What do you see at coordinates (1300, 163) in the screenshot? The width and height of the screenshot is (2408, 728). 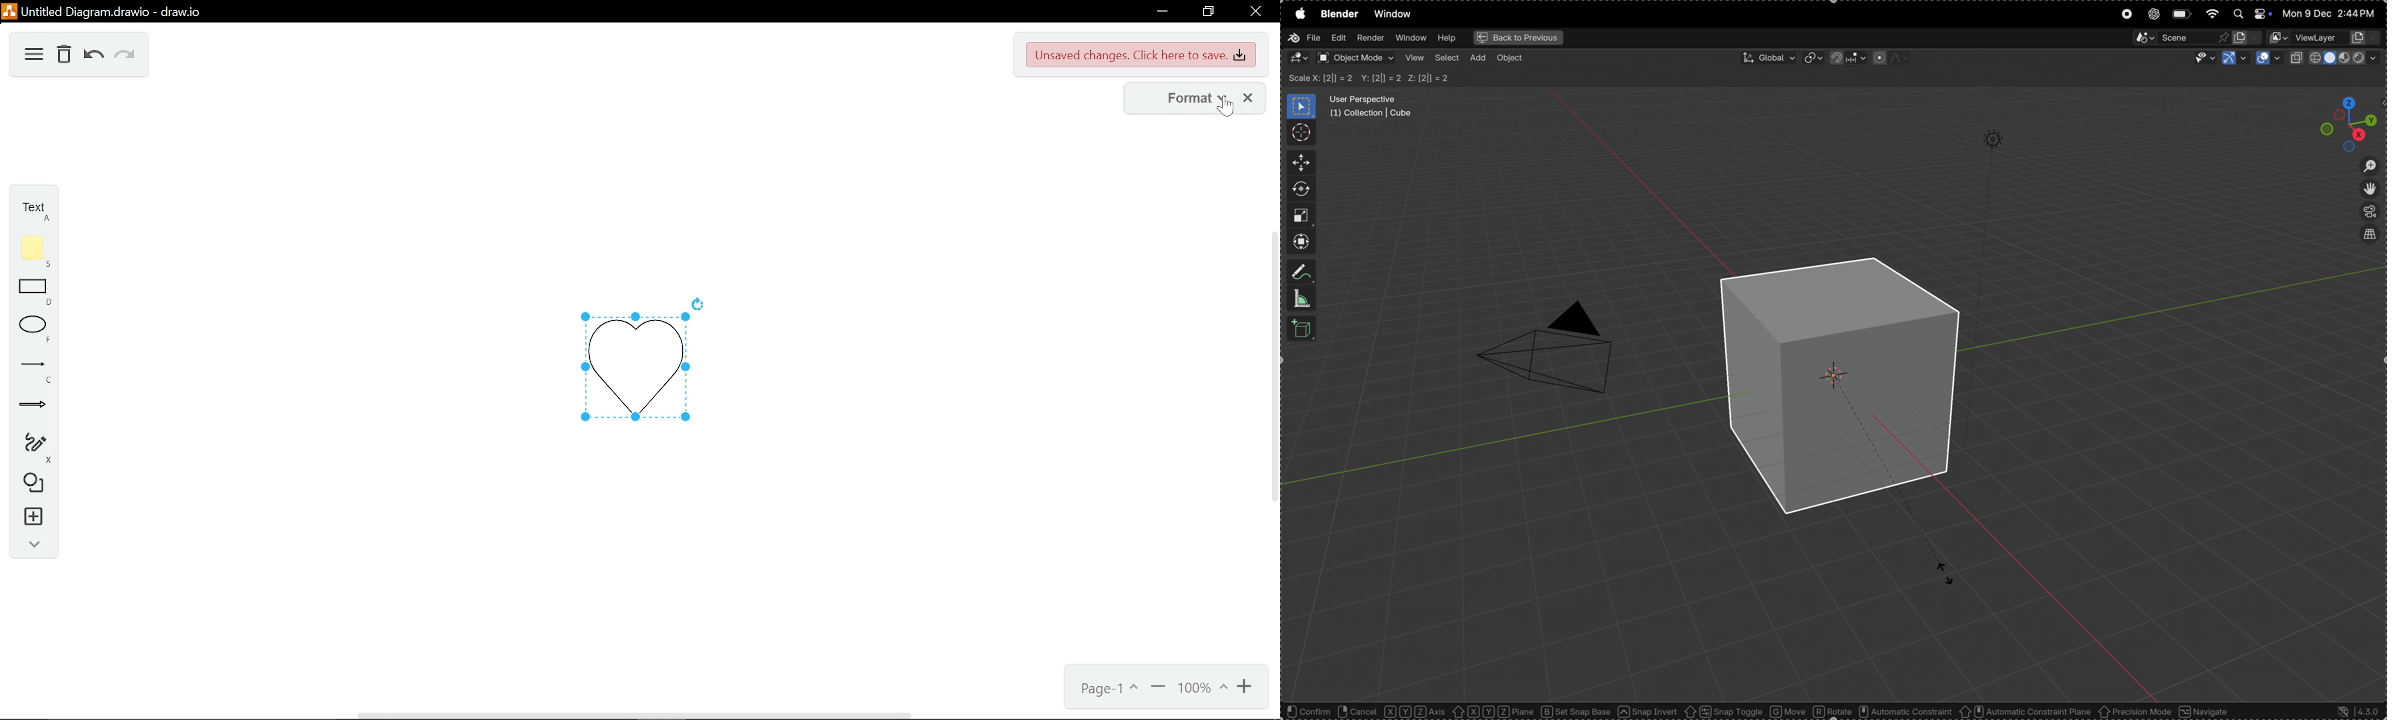 I see `move` at bounding box center [1300, 163].